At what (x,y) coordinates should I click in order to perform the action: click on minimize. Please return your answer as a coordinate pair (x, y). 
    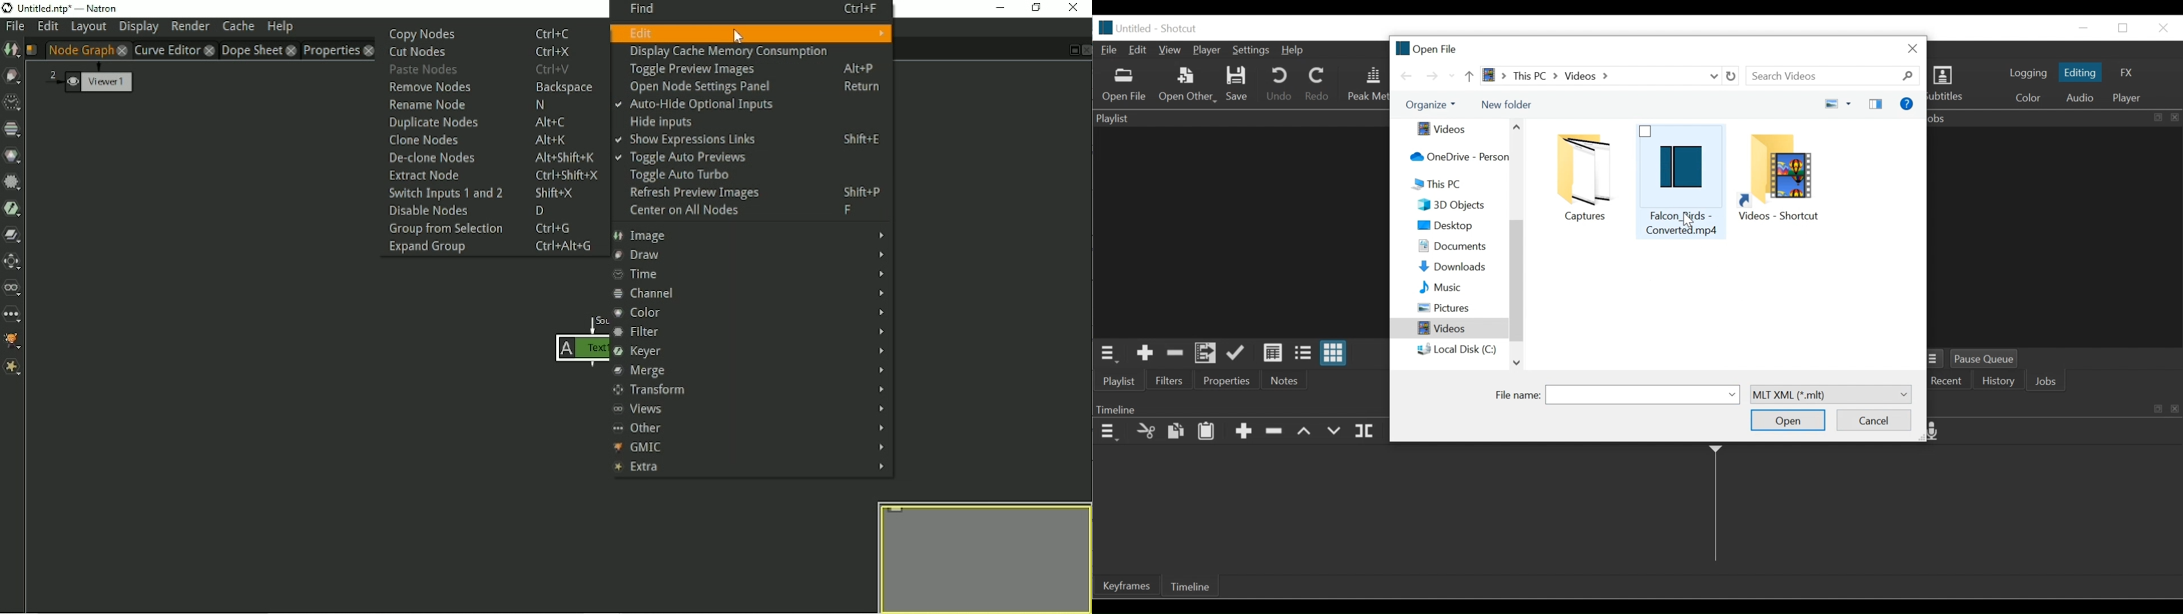
    Looking at the image, I should click on (2083, 28).